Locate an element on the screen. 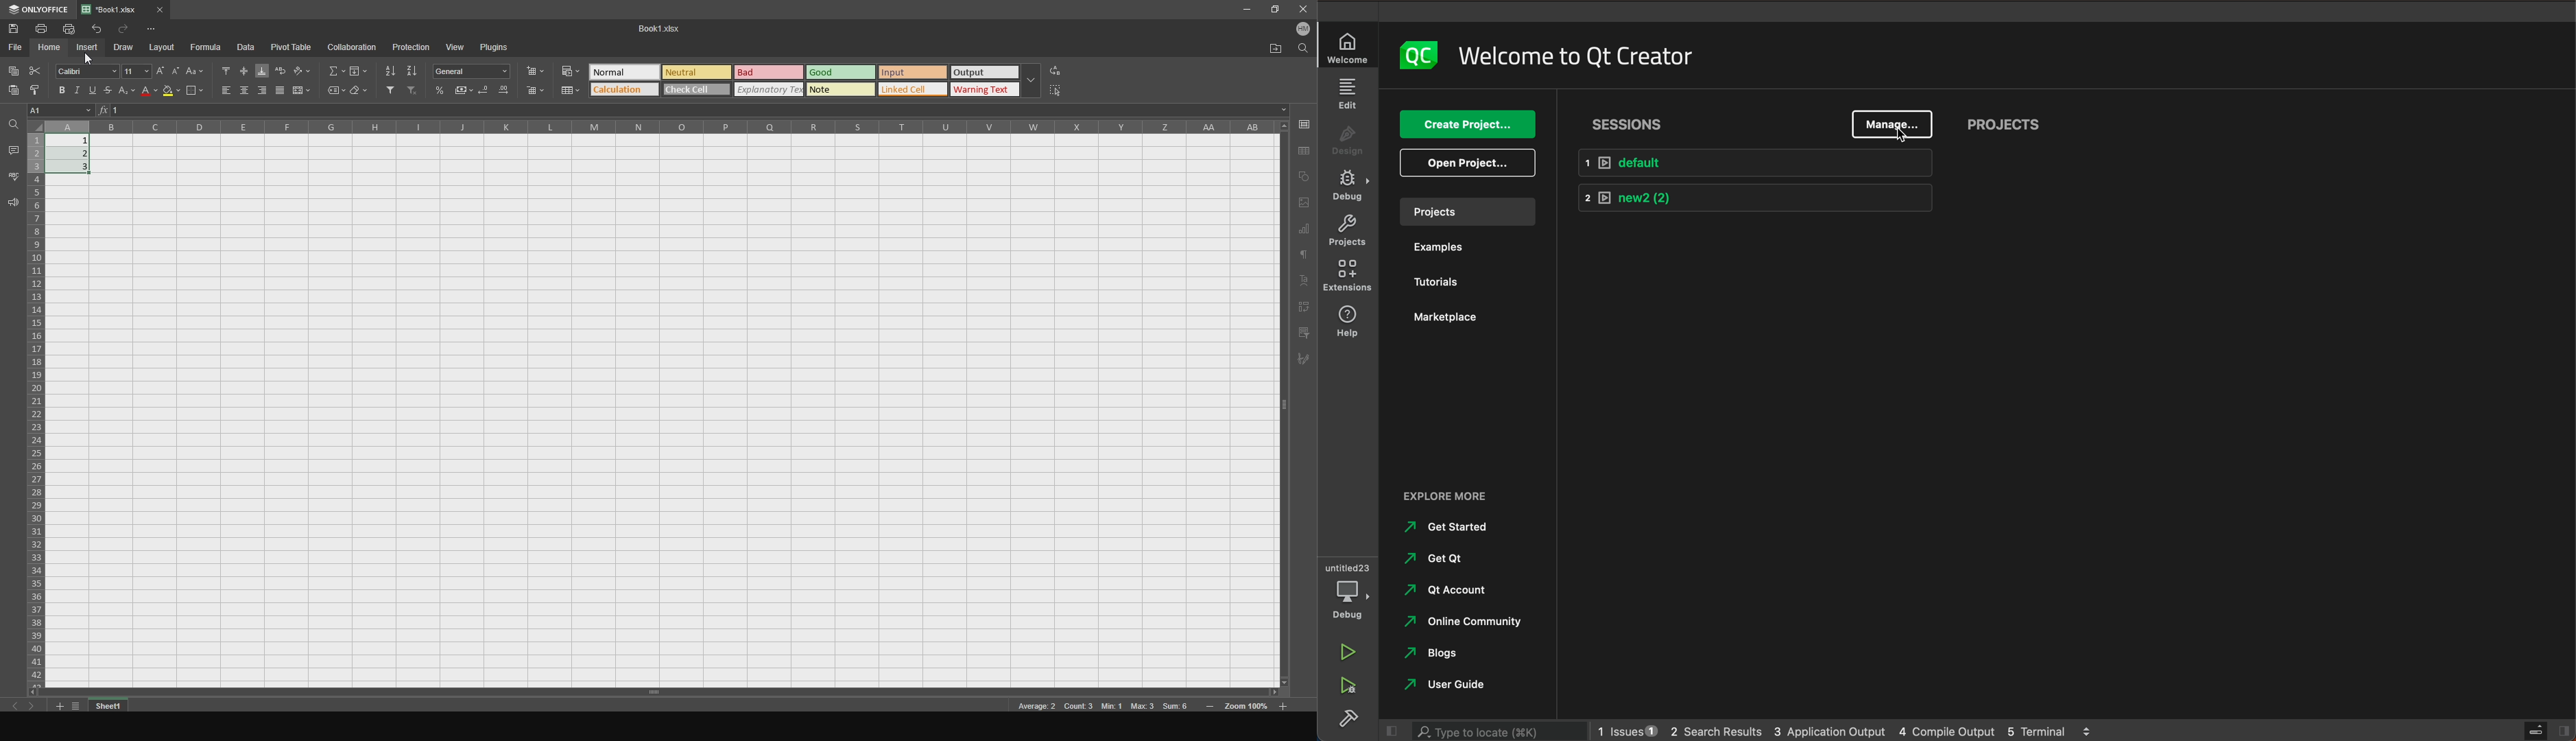  zoom in is located at coordinates (1210, 707).